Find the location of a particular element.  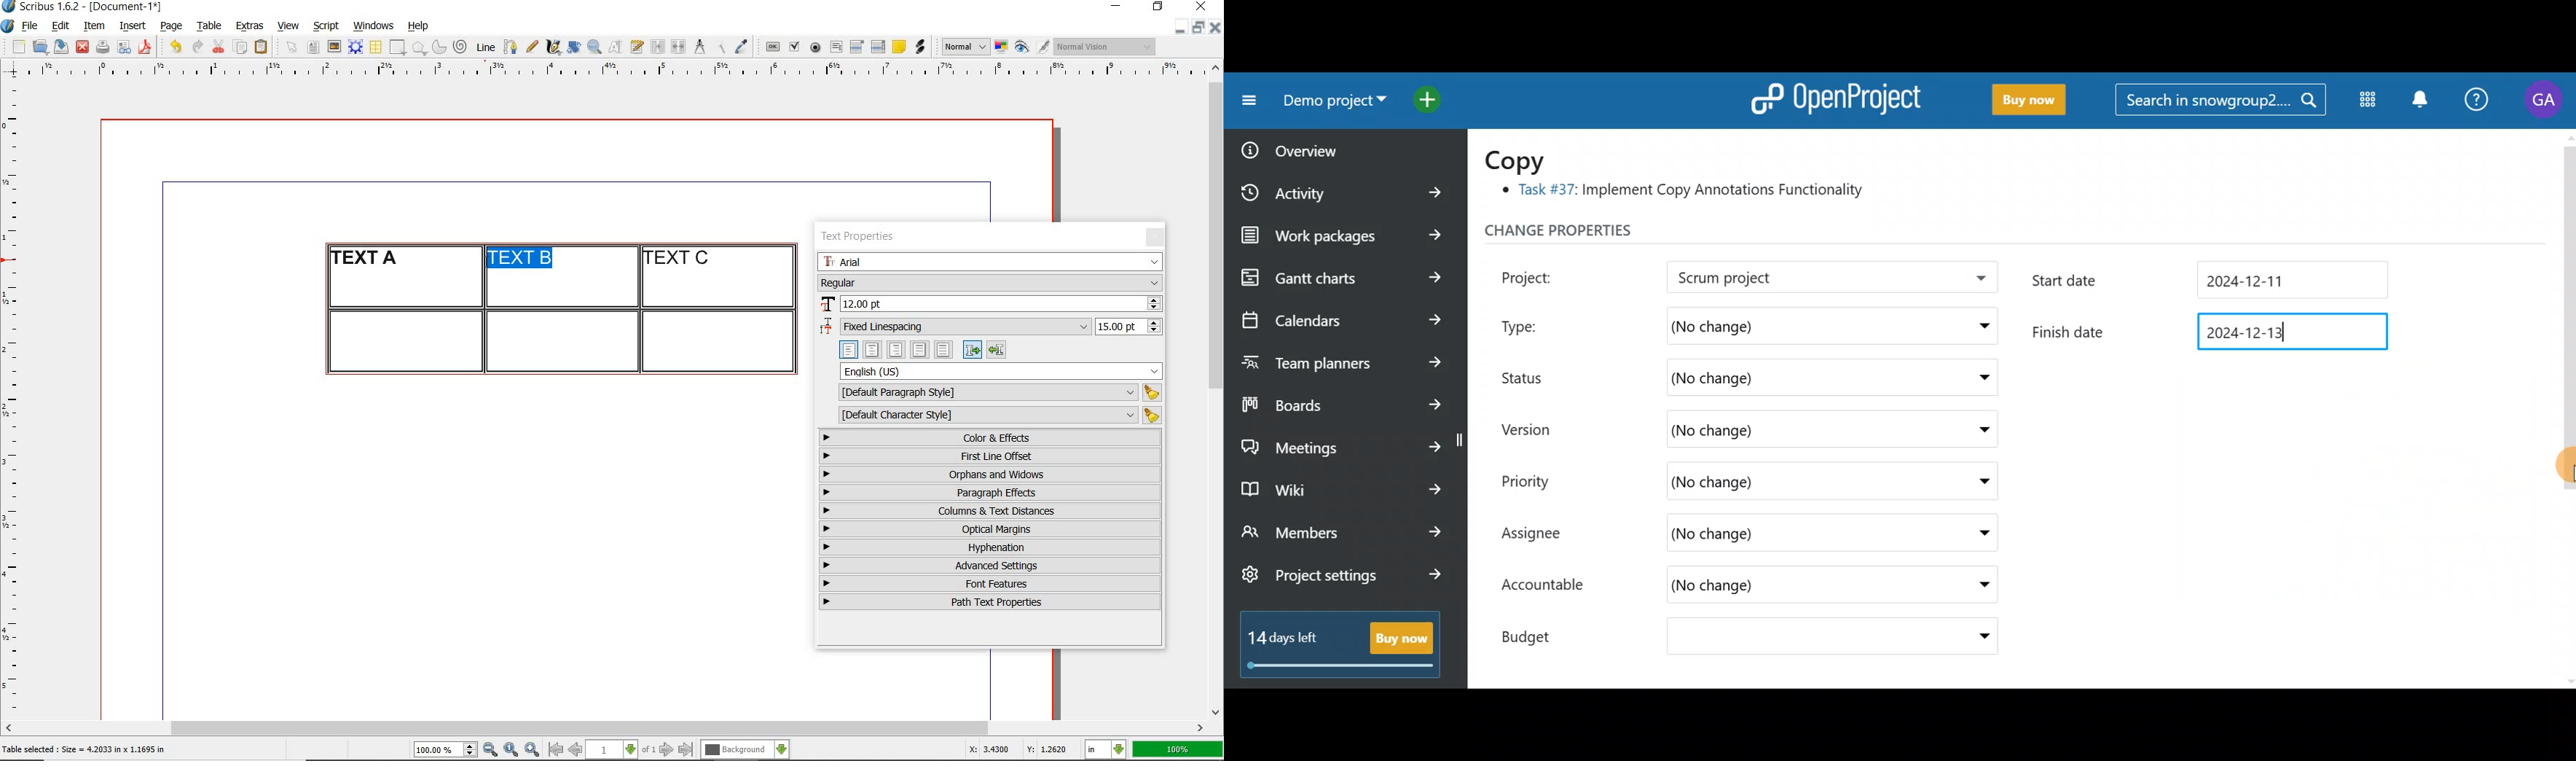

go to next page is located at coordinates (667, 750).